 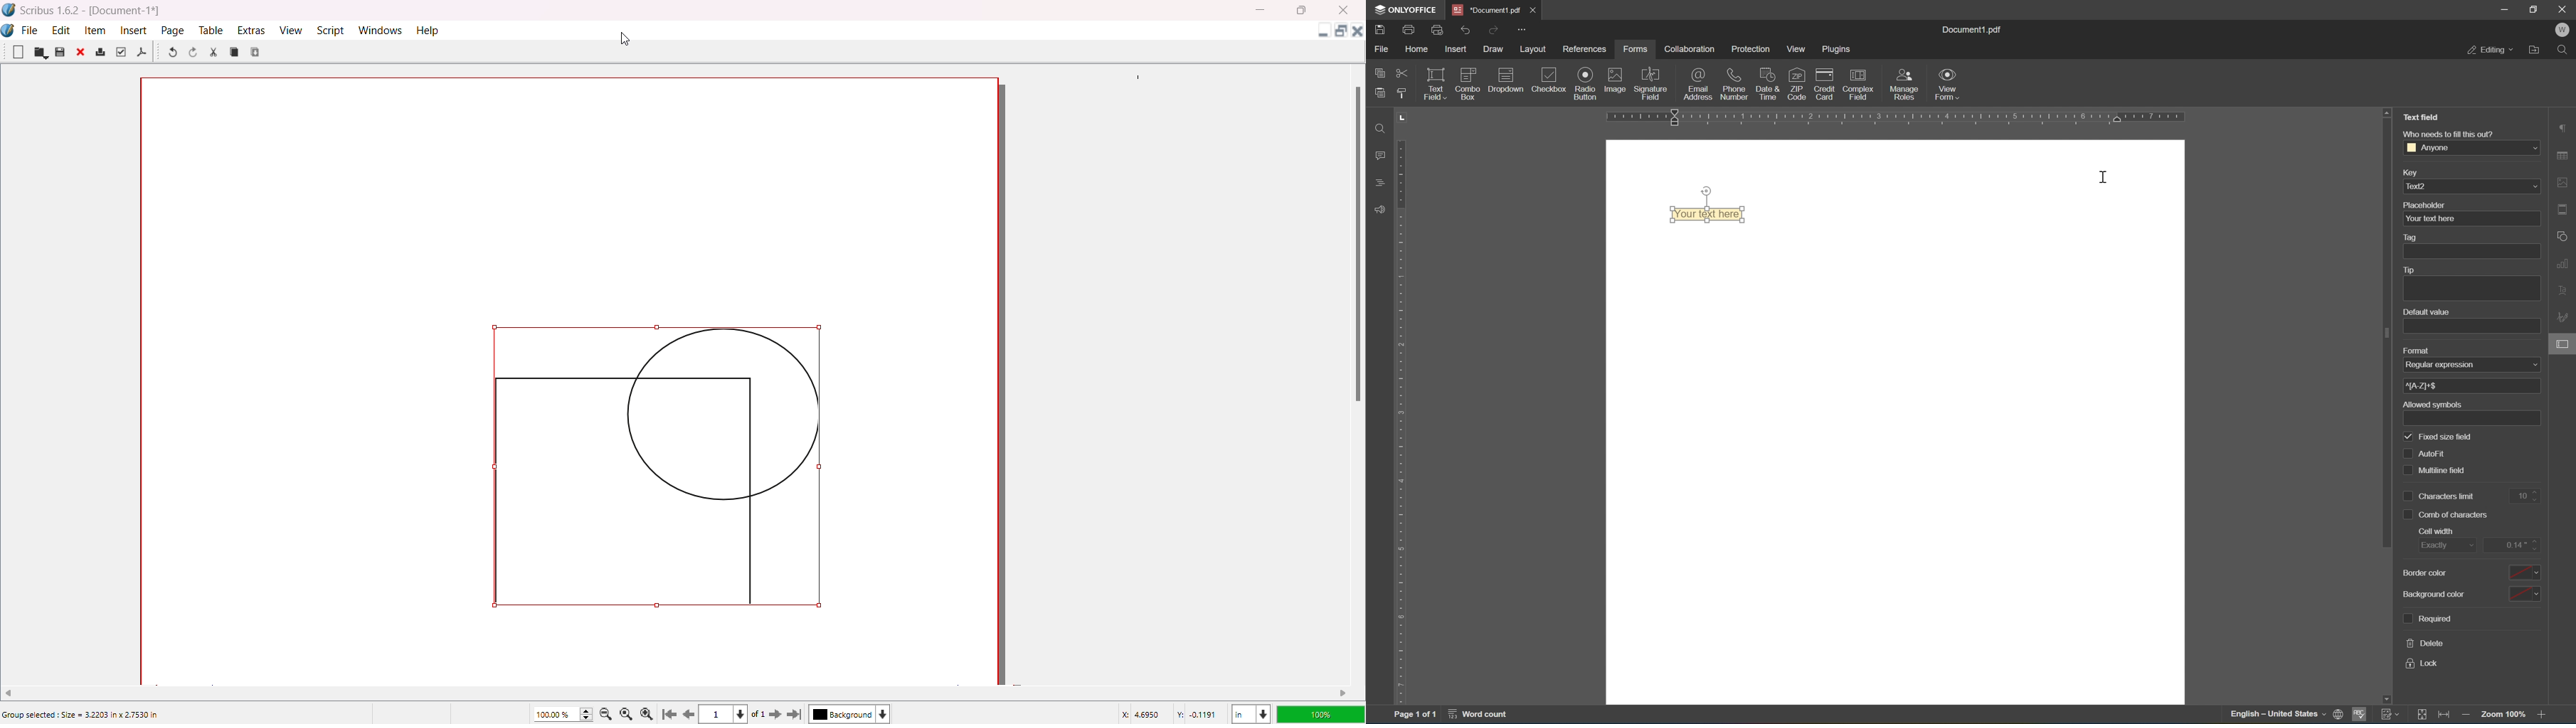 I want to click on checkbox, so click(x=1551, y=79).